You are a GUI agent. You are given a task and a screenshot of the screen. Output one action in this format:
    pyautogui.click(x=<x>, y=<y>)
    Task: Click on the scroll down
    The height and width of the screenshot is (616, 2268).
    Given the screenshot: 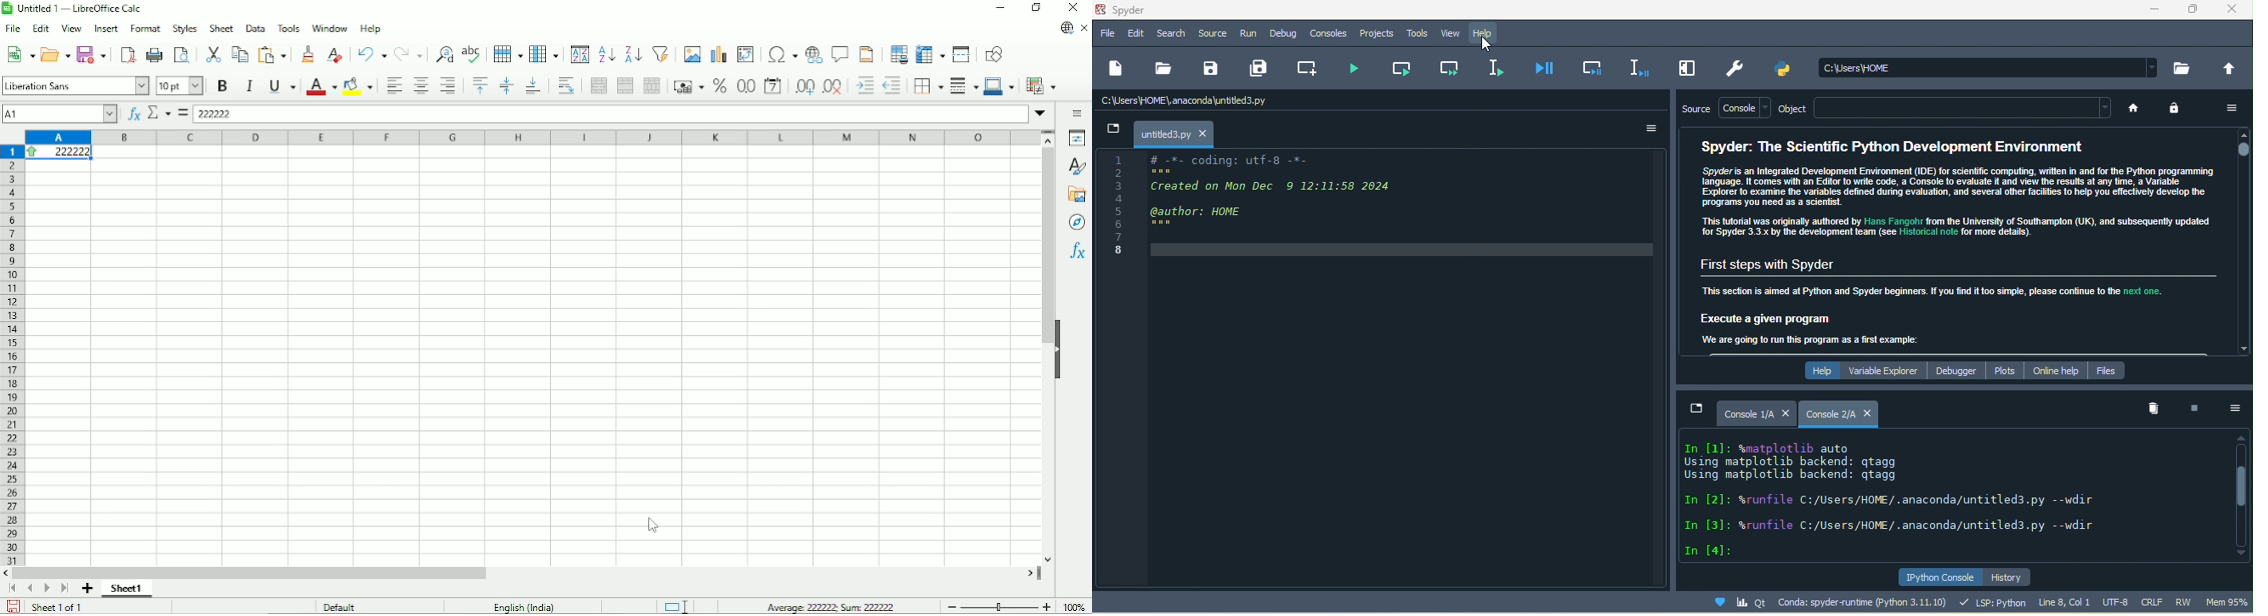 What is the action you would take?
    pyautogui.click(x=1048, y=559)
    